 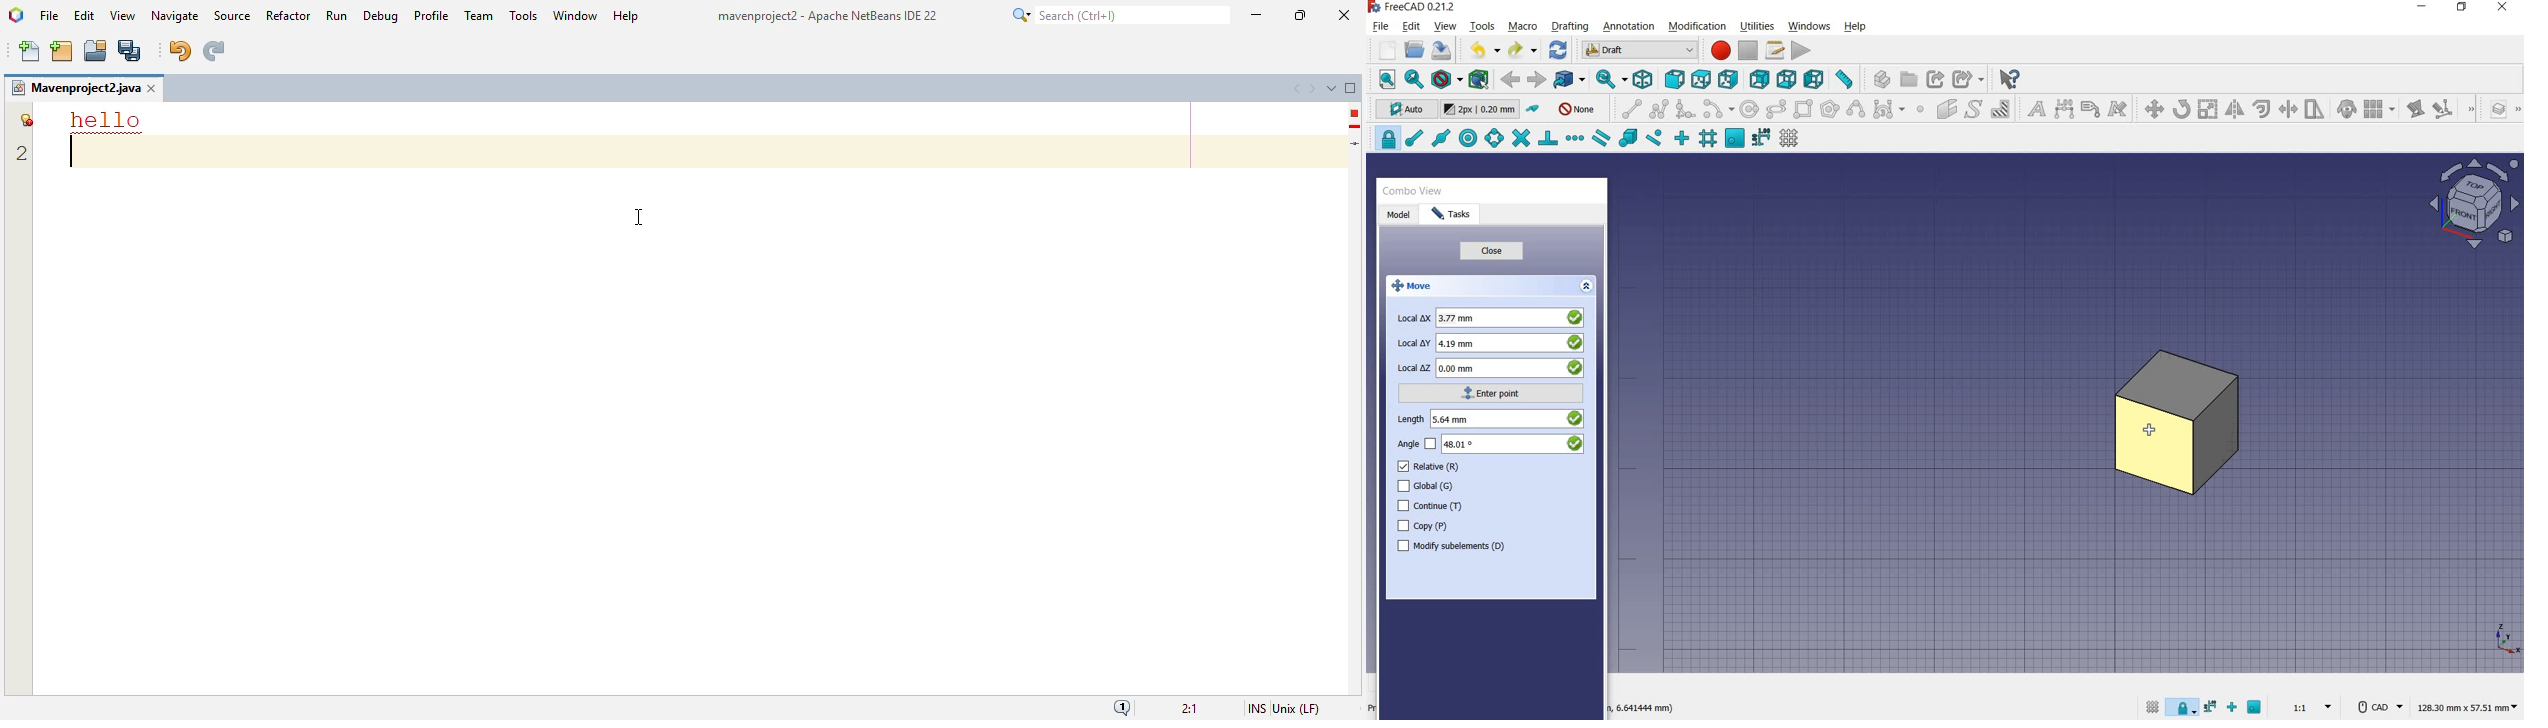 I want to click on offset, so click(x=2263, y=108).